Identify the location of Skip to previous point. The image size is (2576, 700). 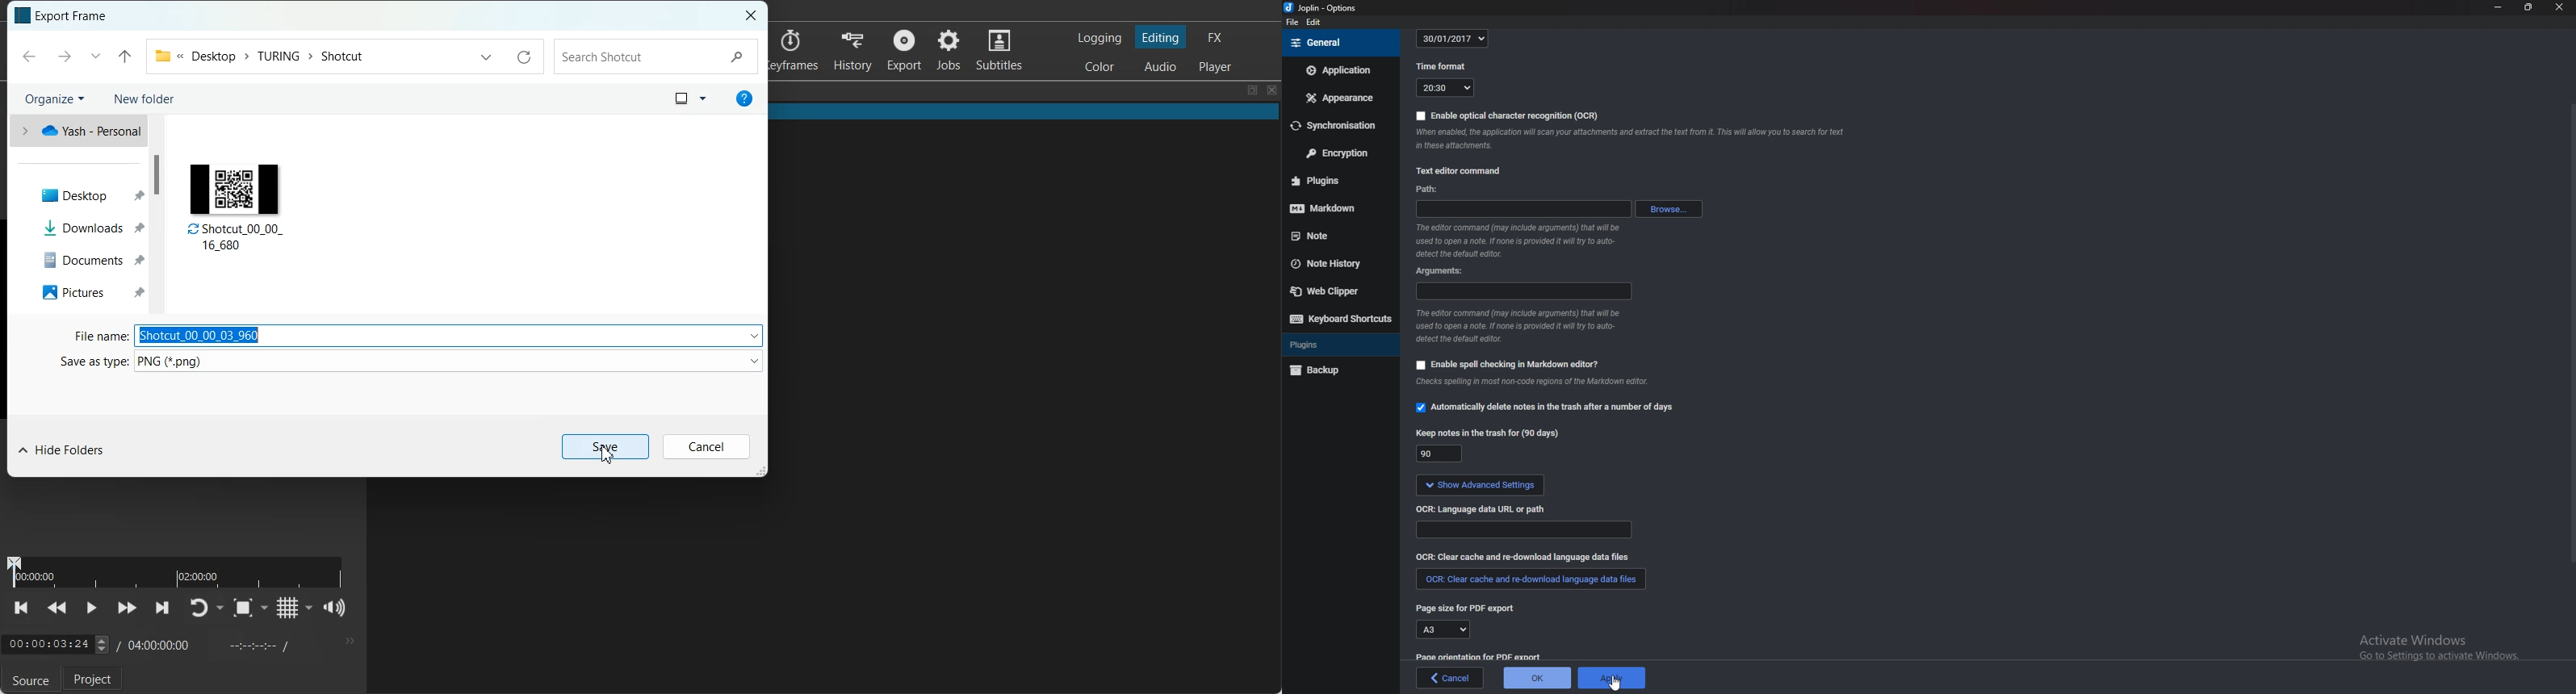
(23, 608).